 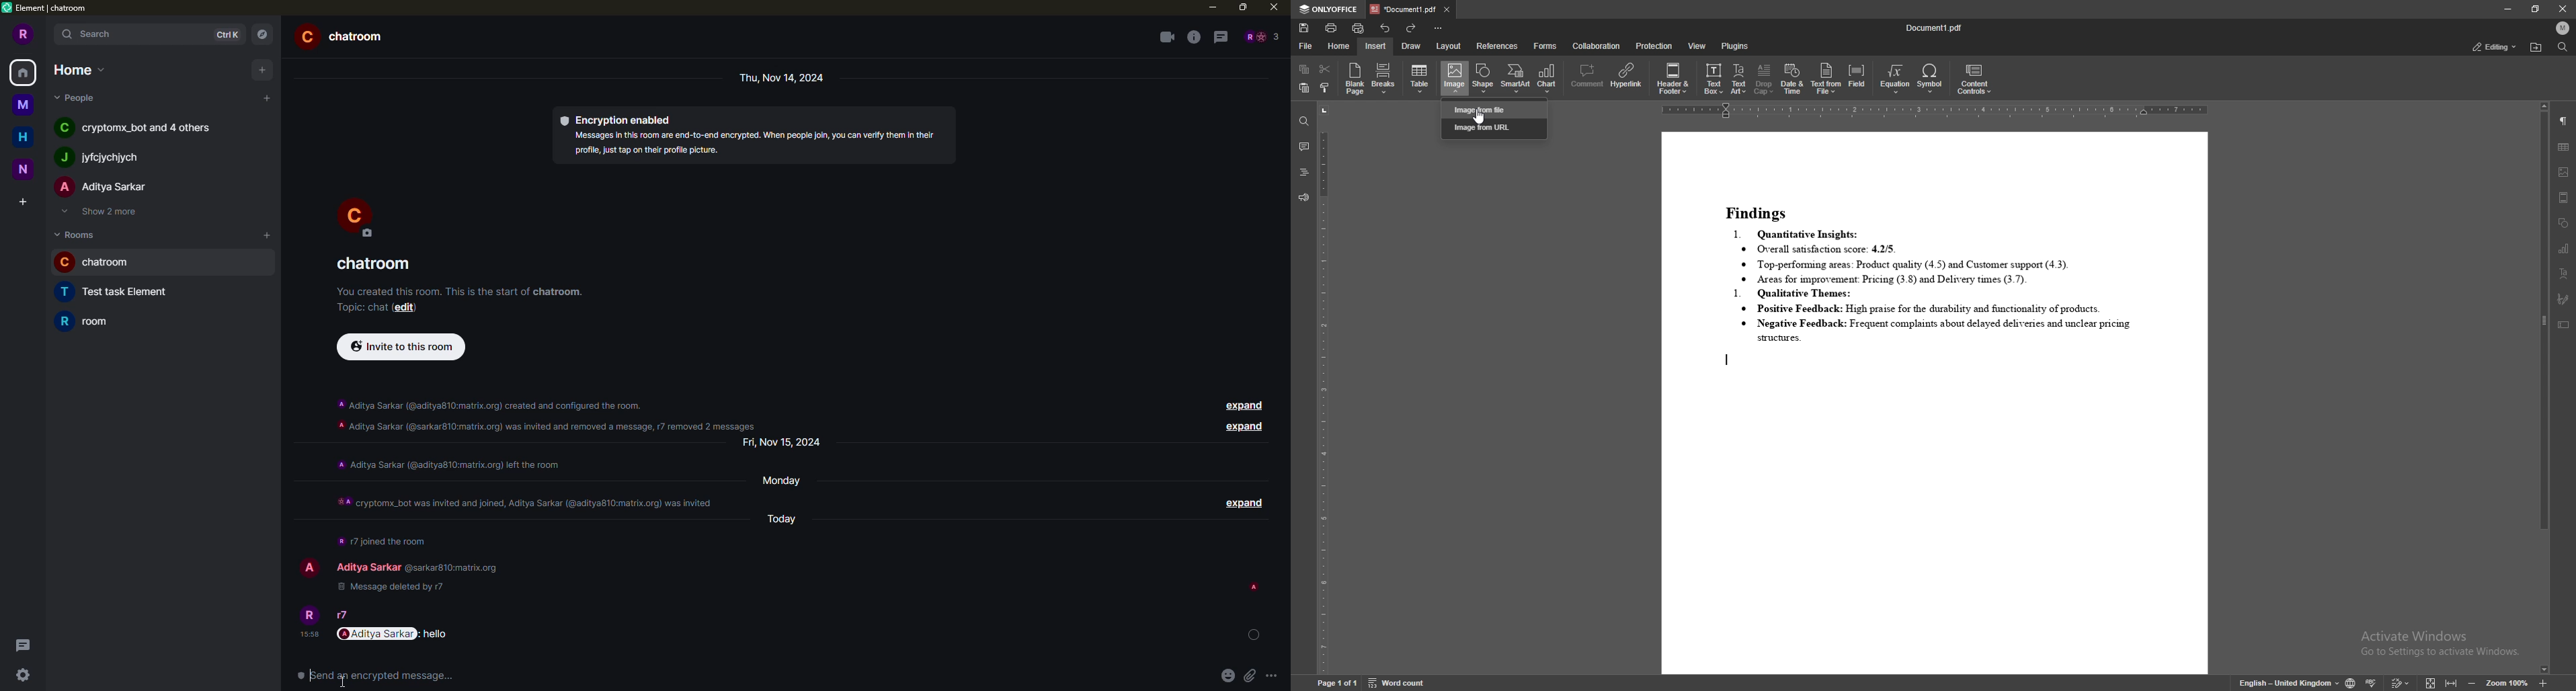 I want to click on home, so click(x=77, y=69).